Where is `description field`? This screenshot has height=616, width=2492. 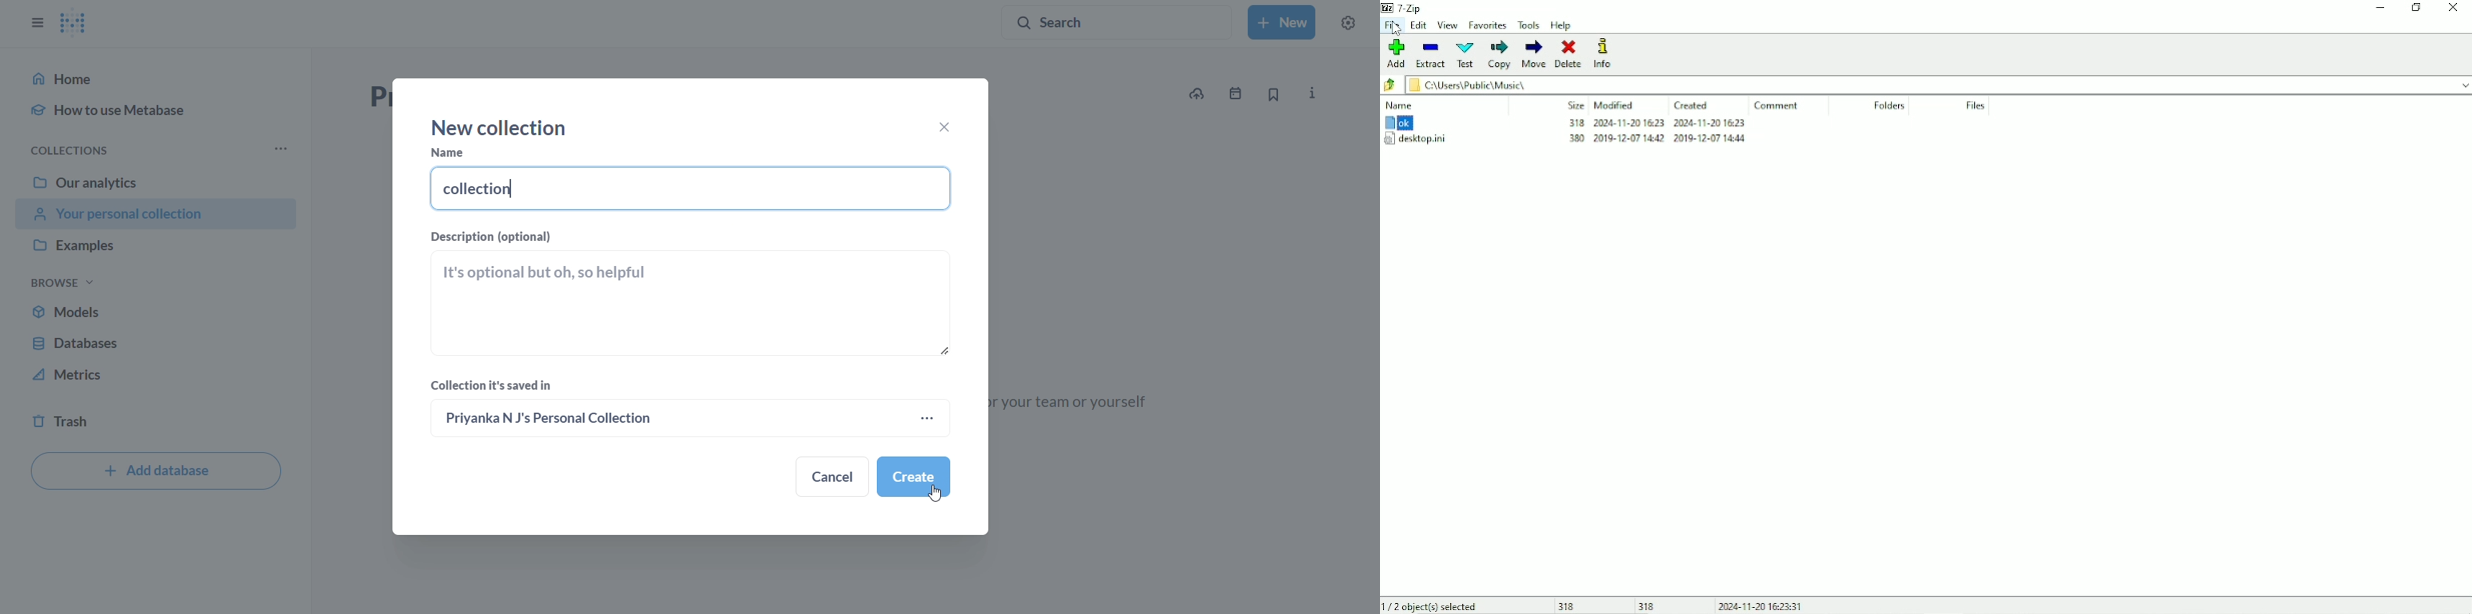
description field is located at coordinates (691, 309).